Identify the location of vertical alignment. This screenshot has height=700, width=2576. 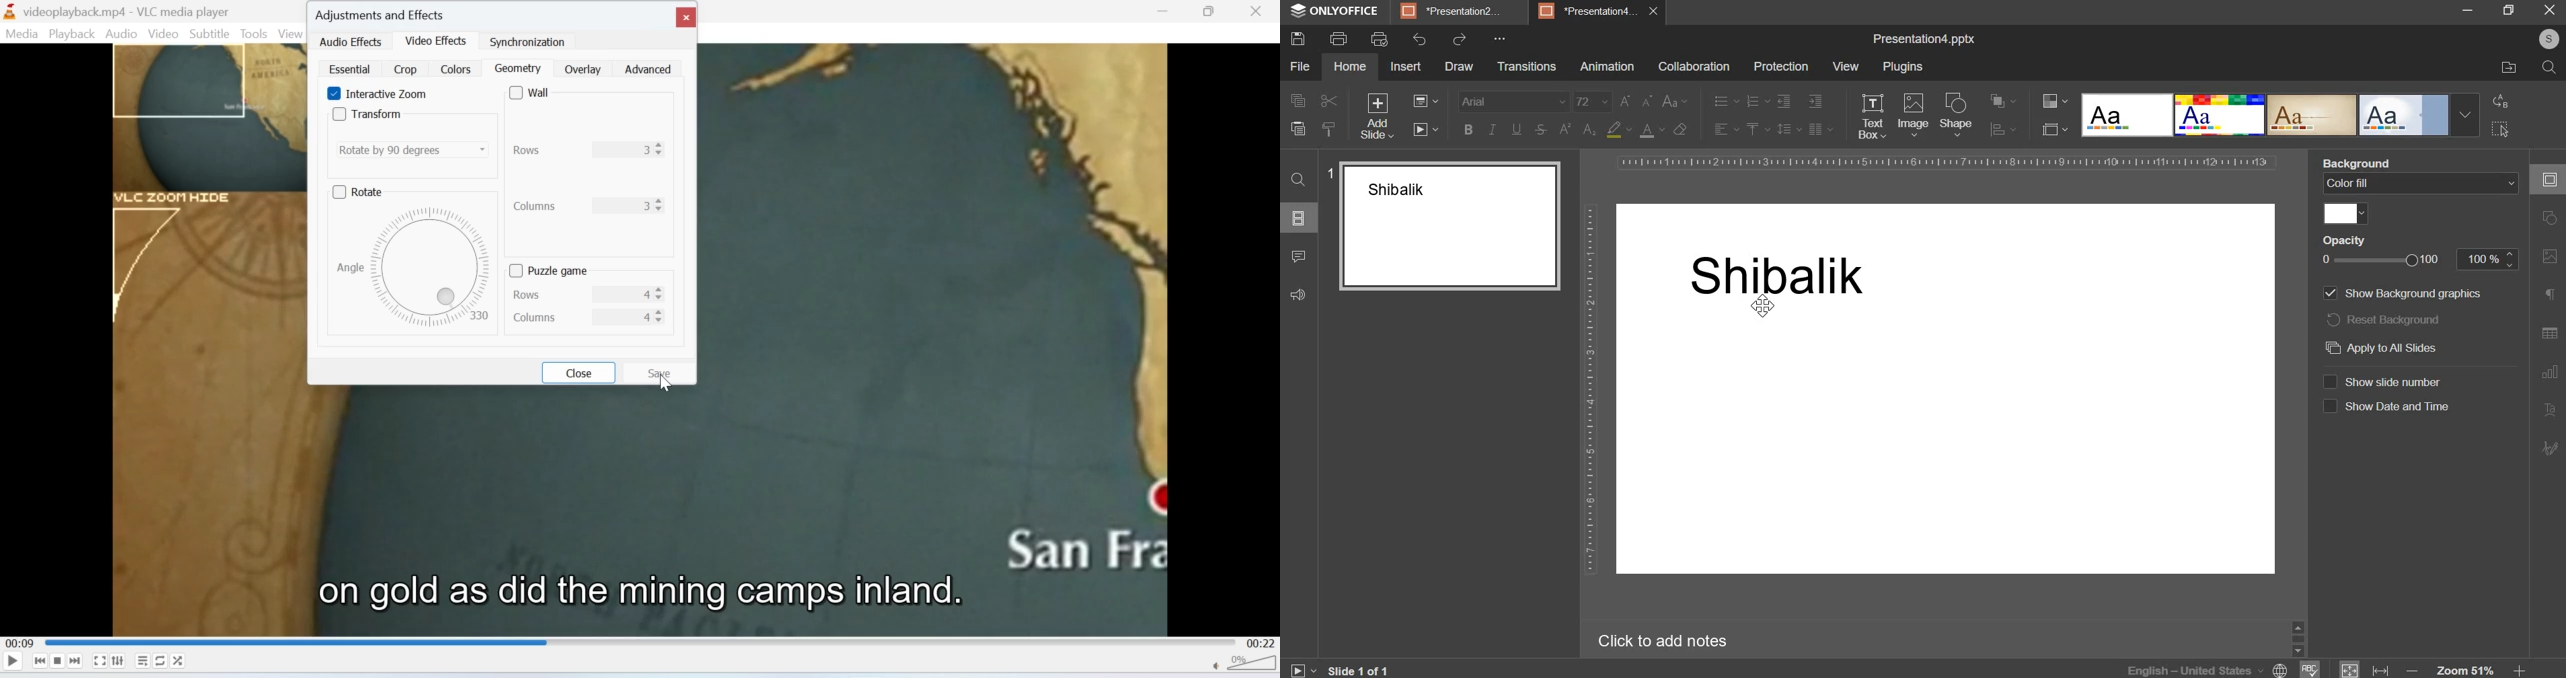
(1758, 129).